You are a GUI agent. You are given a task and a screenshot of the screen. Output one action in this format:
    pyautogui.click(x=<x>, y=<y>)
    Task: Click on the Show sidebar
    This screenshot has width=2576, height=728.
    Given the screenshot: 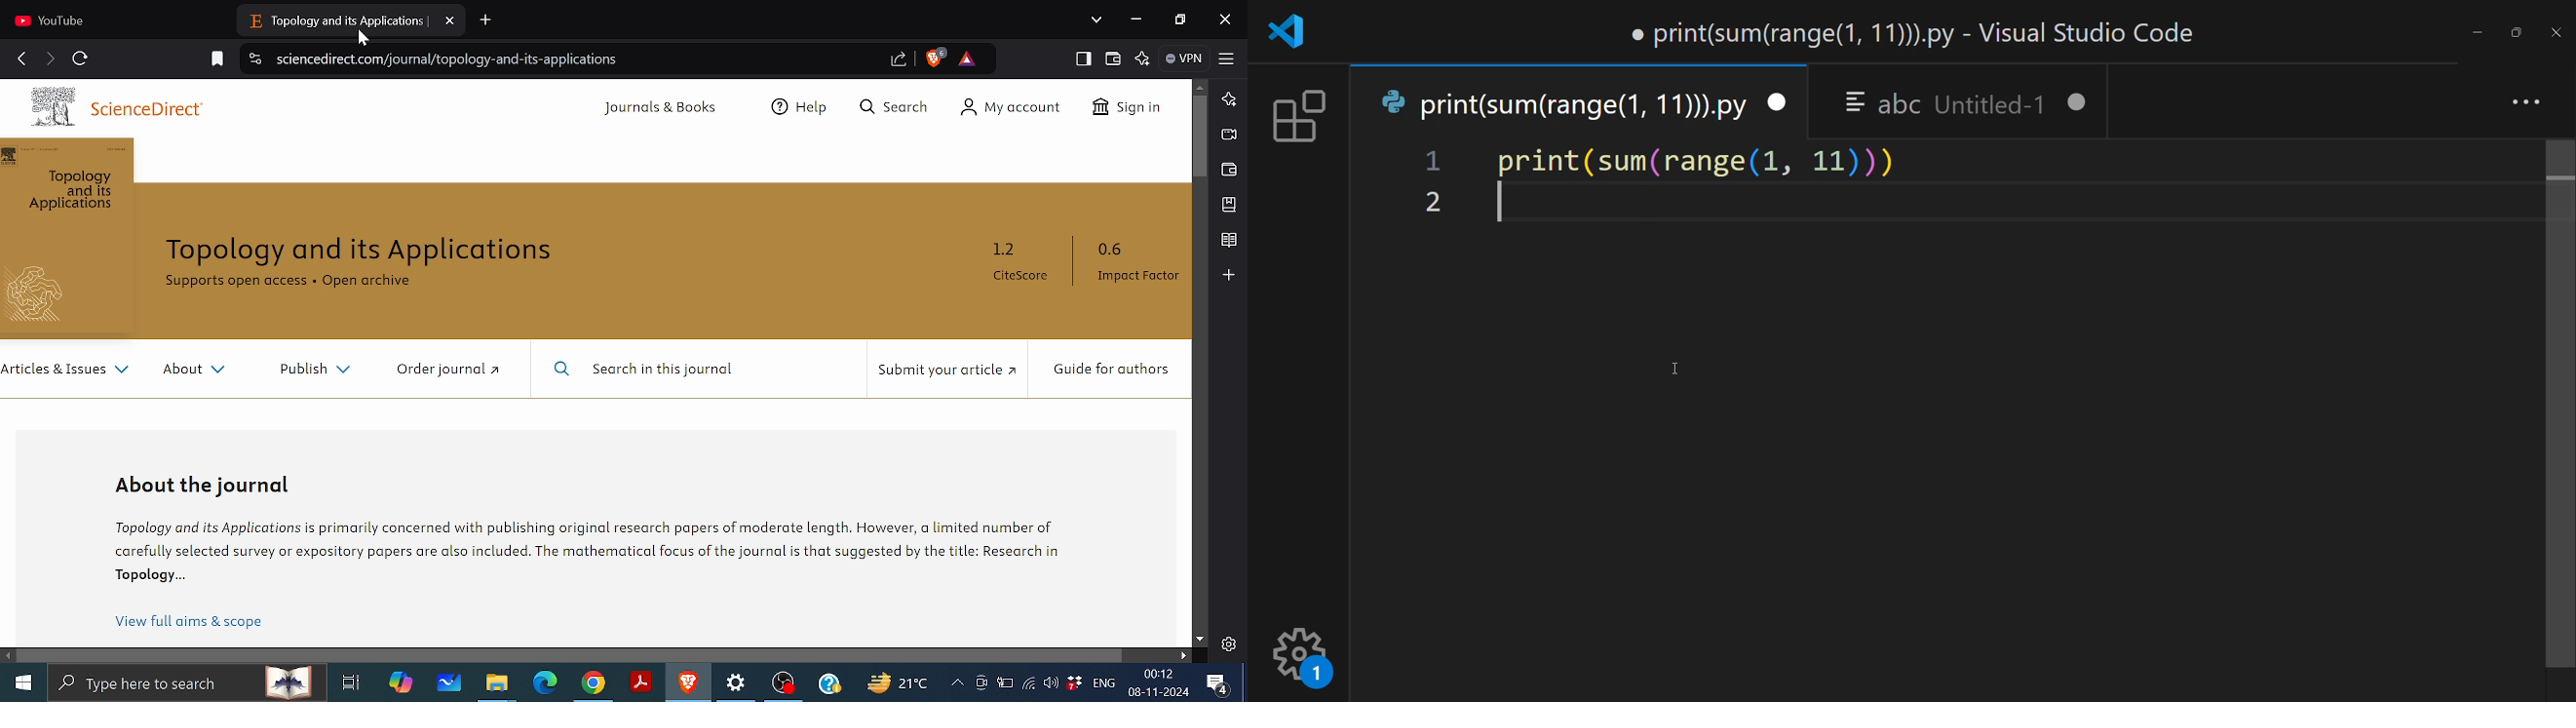 What is the action you would take?
    pyautogui.click(x=1084, y=58)
    